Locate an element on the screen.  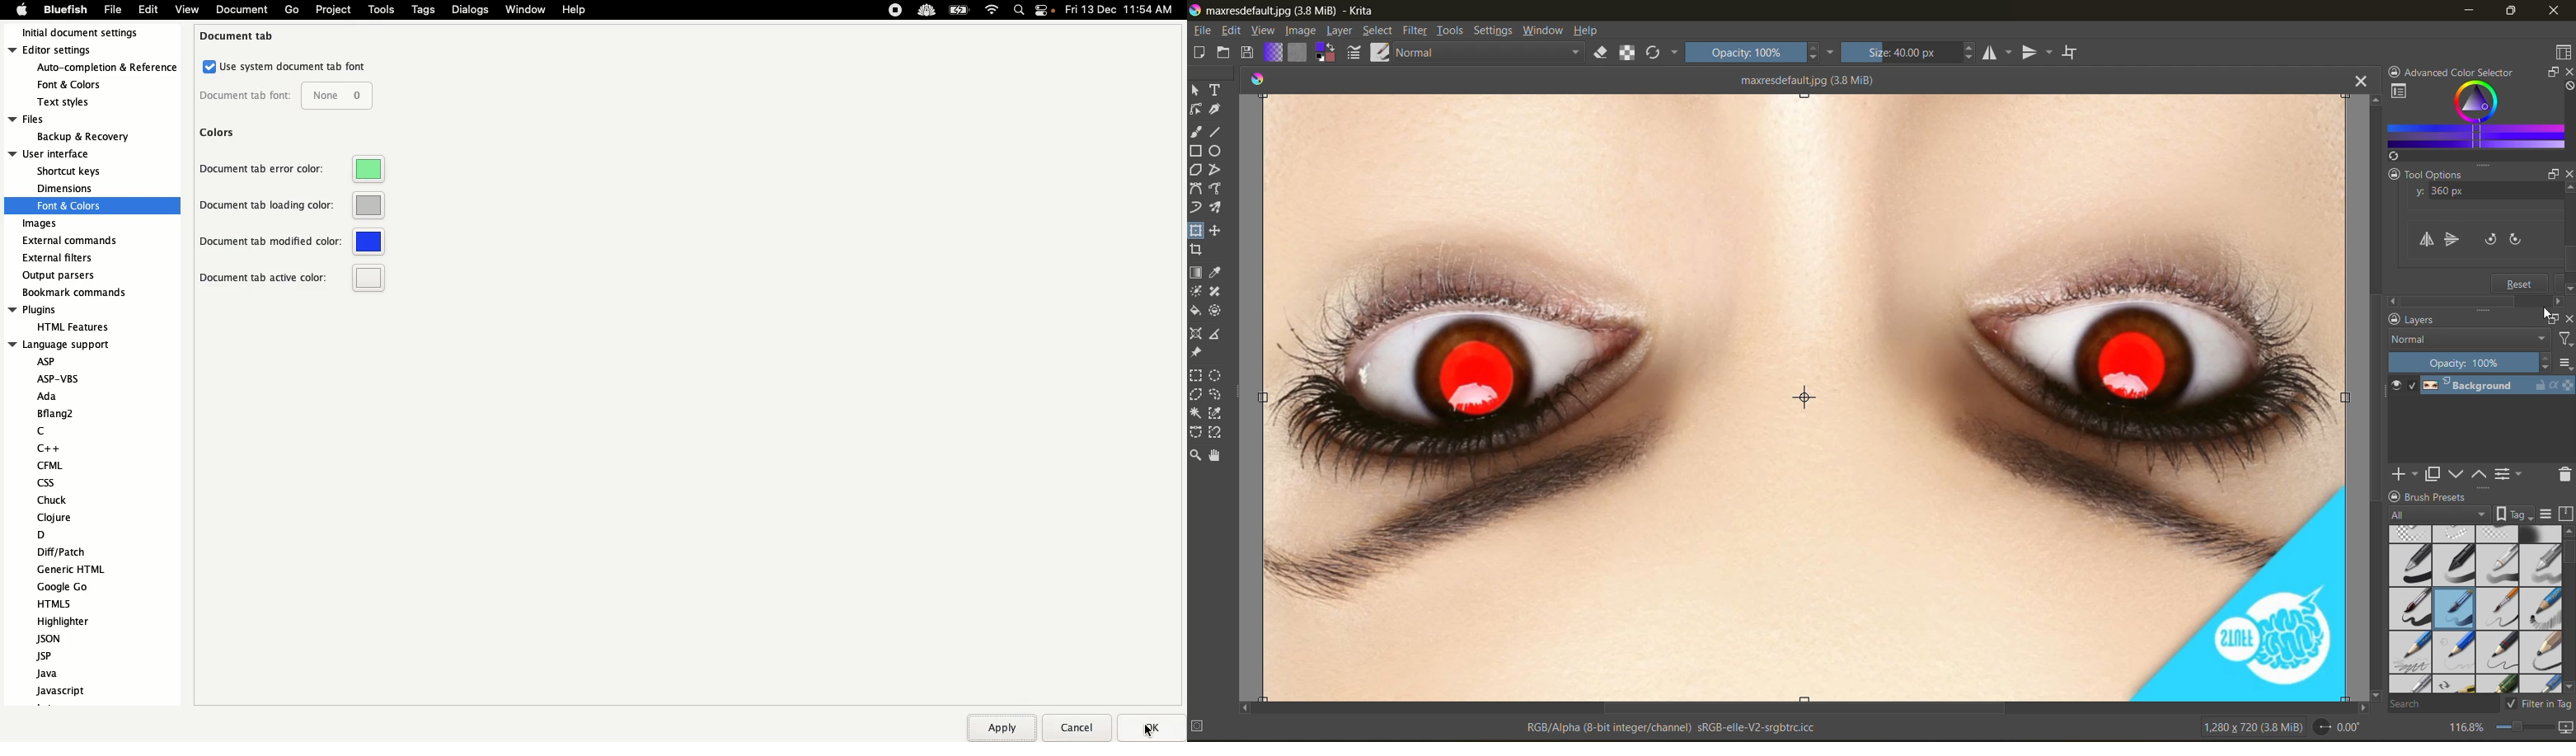
Tags is located at coordinates (425, 9).